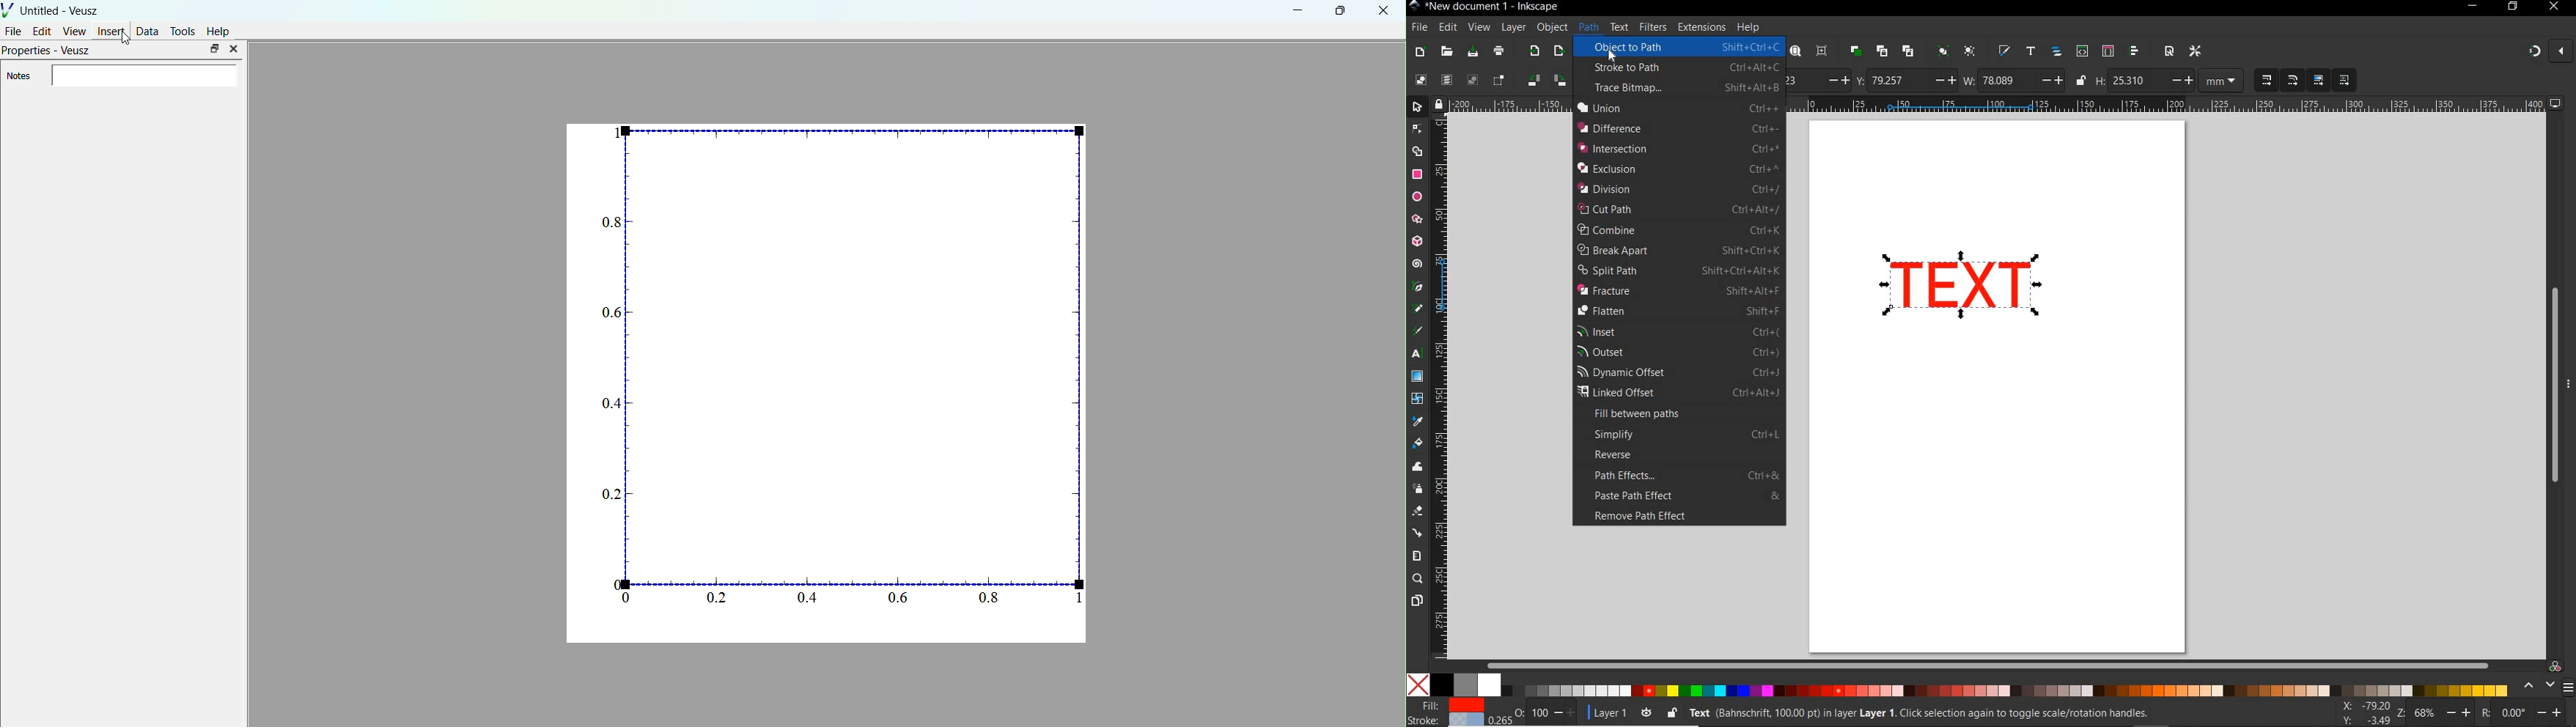 The width and height of the screenshot is (2576, 728). I want to click on TOGGLE CURRENT LAYER VISIBILITY, so click(1646, 713).